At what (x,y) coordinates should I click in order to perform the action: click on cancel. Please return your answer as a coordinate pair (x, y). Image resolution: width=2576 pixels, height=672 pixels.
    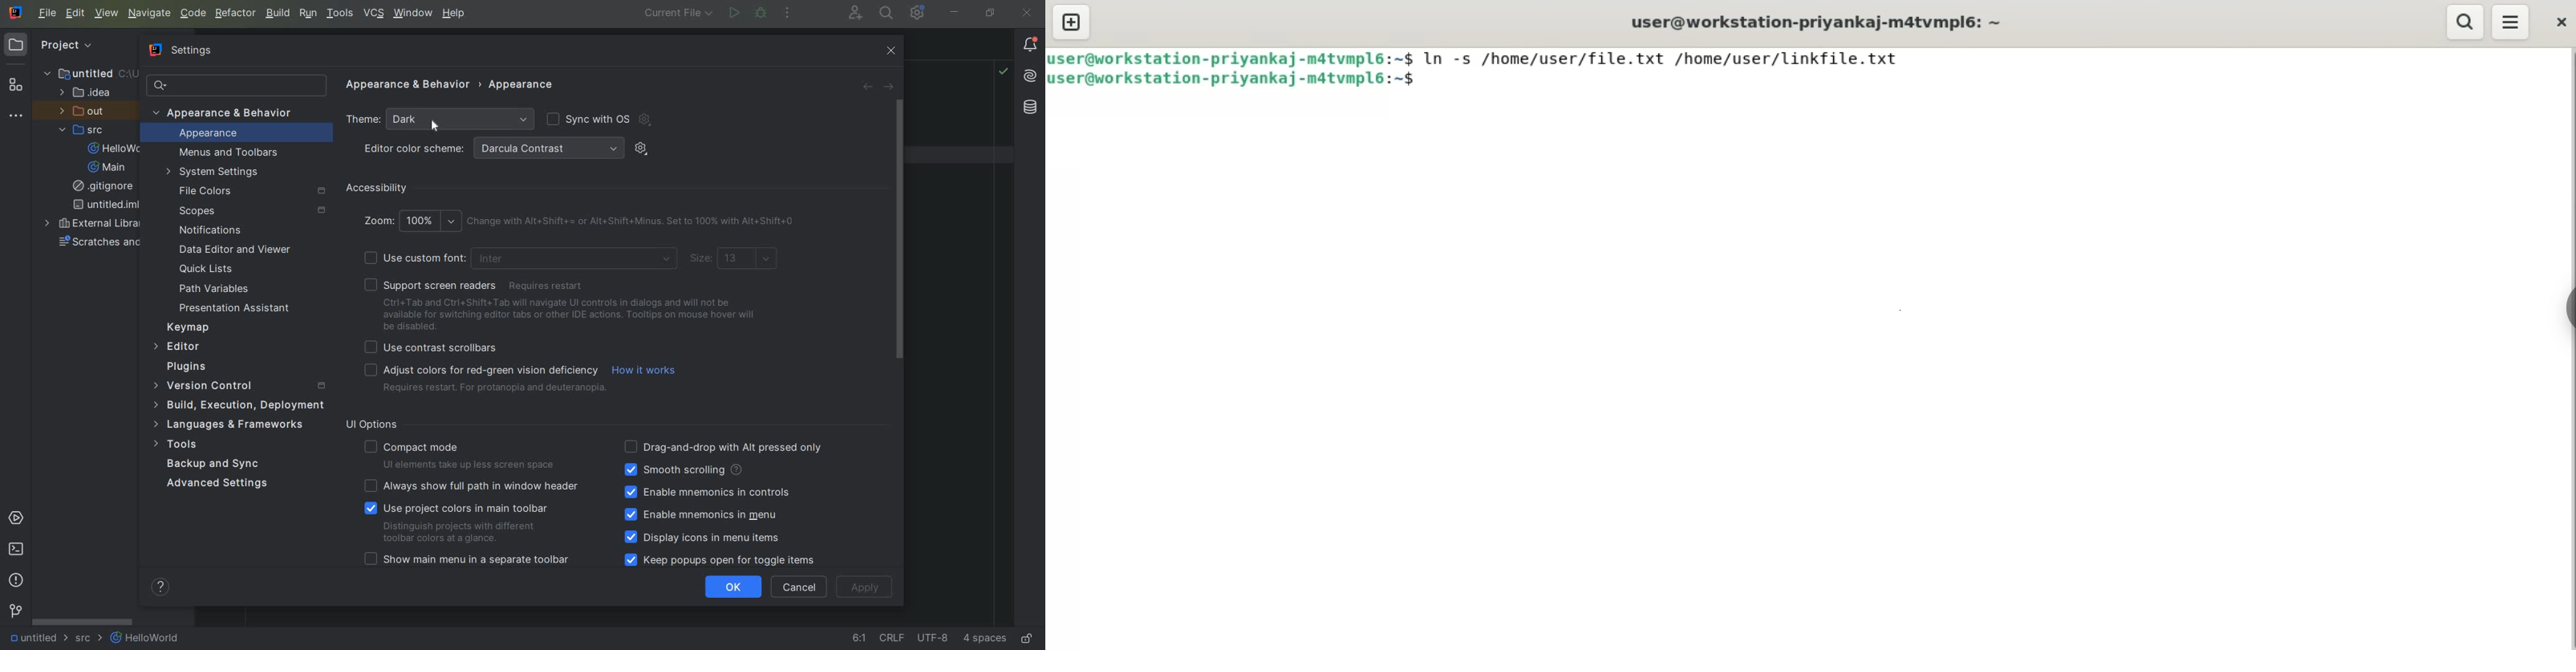
    Looking at the image, I should click on (799, 587).